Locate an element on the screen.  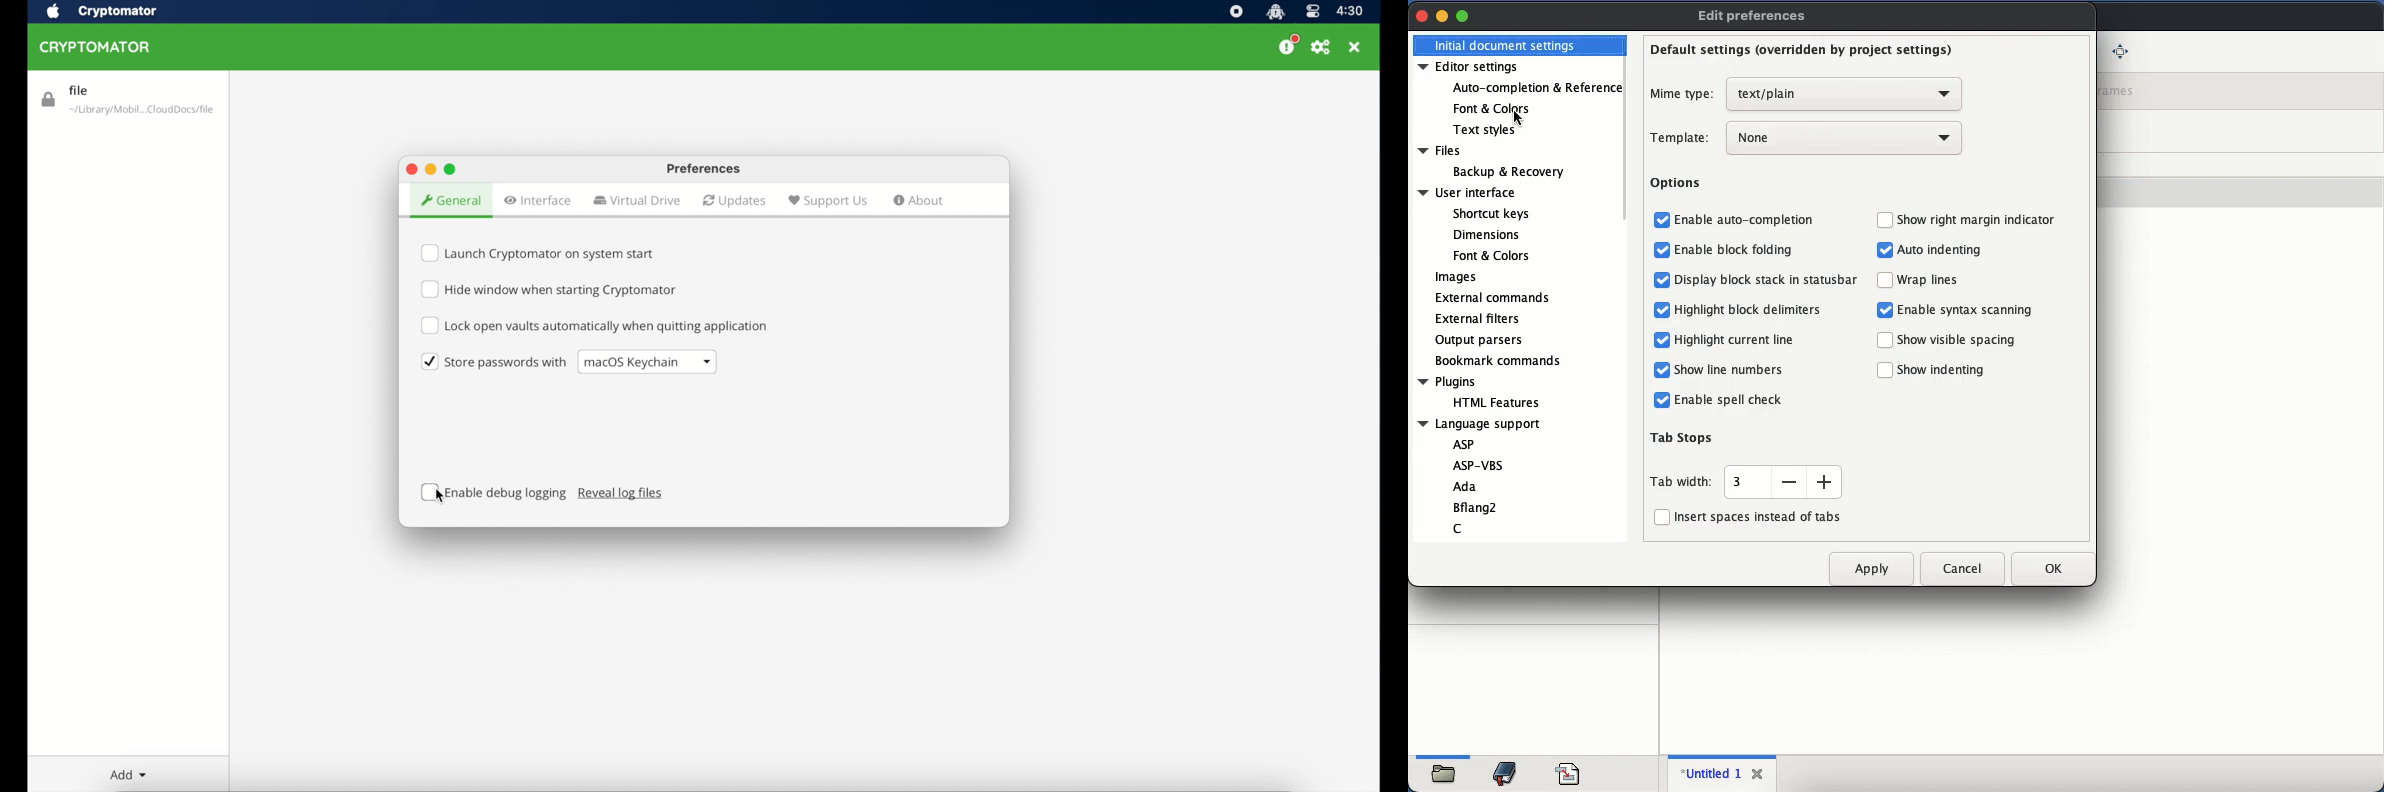
output parsers is located at coordinates (1481, 340).